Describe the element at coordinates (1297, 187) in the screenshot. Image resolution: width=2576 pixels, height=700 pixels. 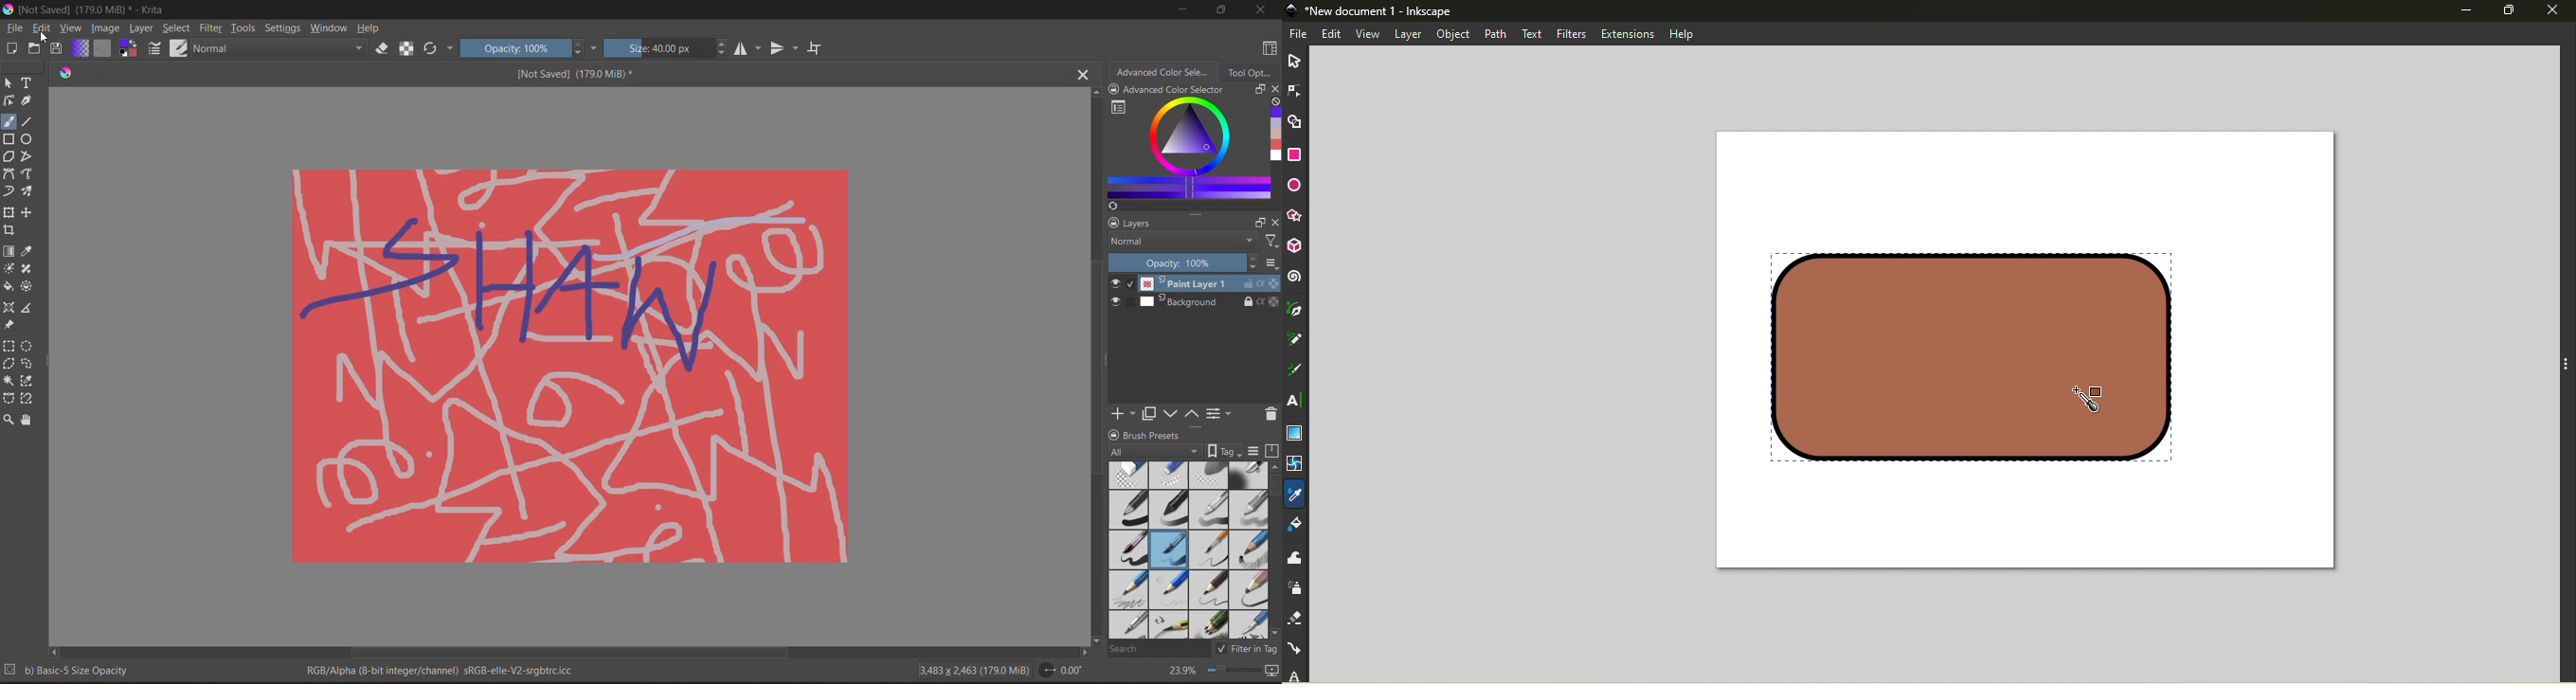
I see `Ellipse/arc tool` at that location.